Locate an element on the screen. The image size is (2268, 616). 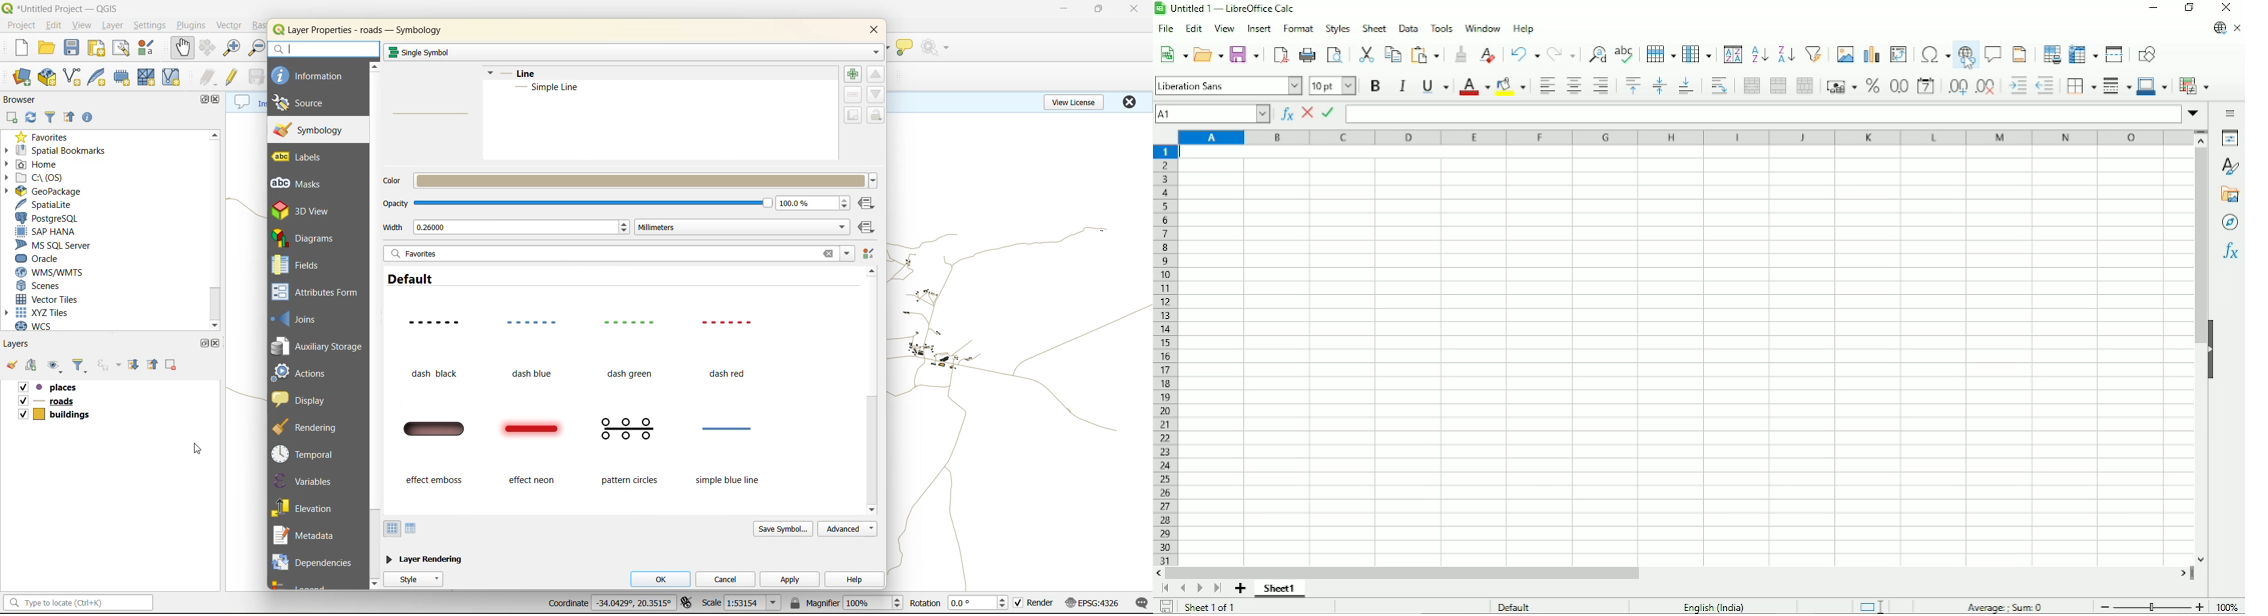
duplicate symbol layer is located at coordinates (853, 117).